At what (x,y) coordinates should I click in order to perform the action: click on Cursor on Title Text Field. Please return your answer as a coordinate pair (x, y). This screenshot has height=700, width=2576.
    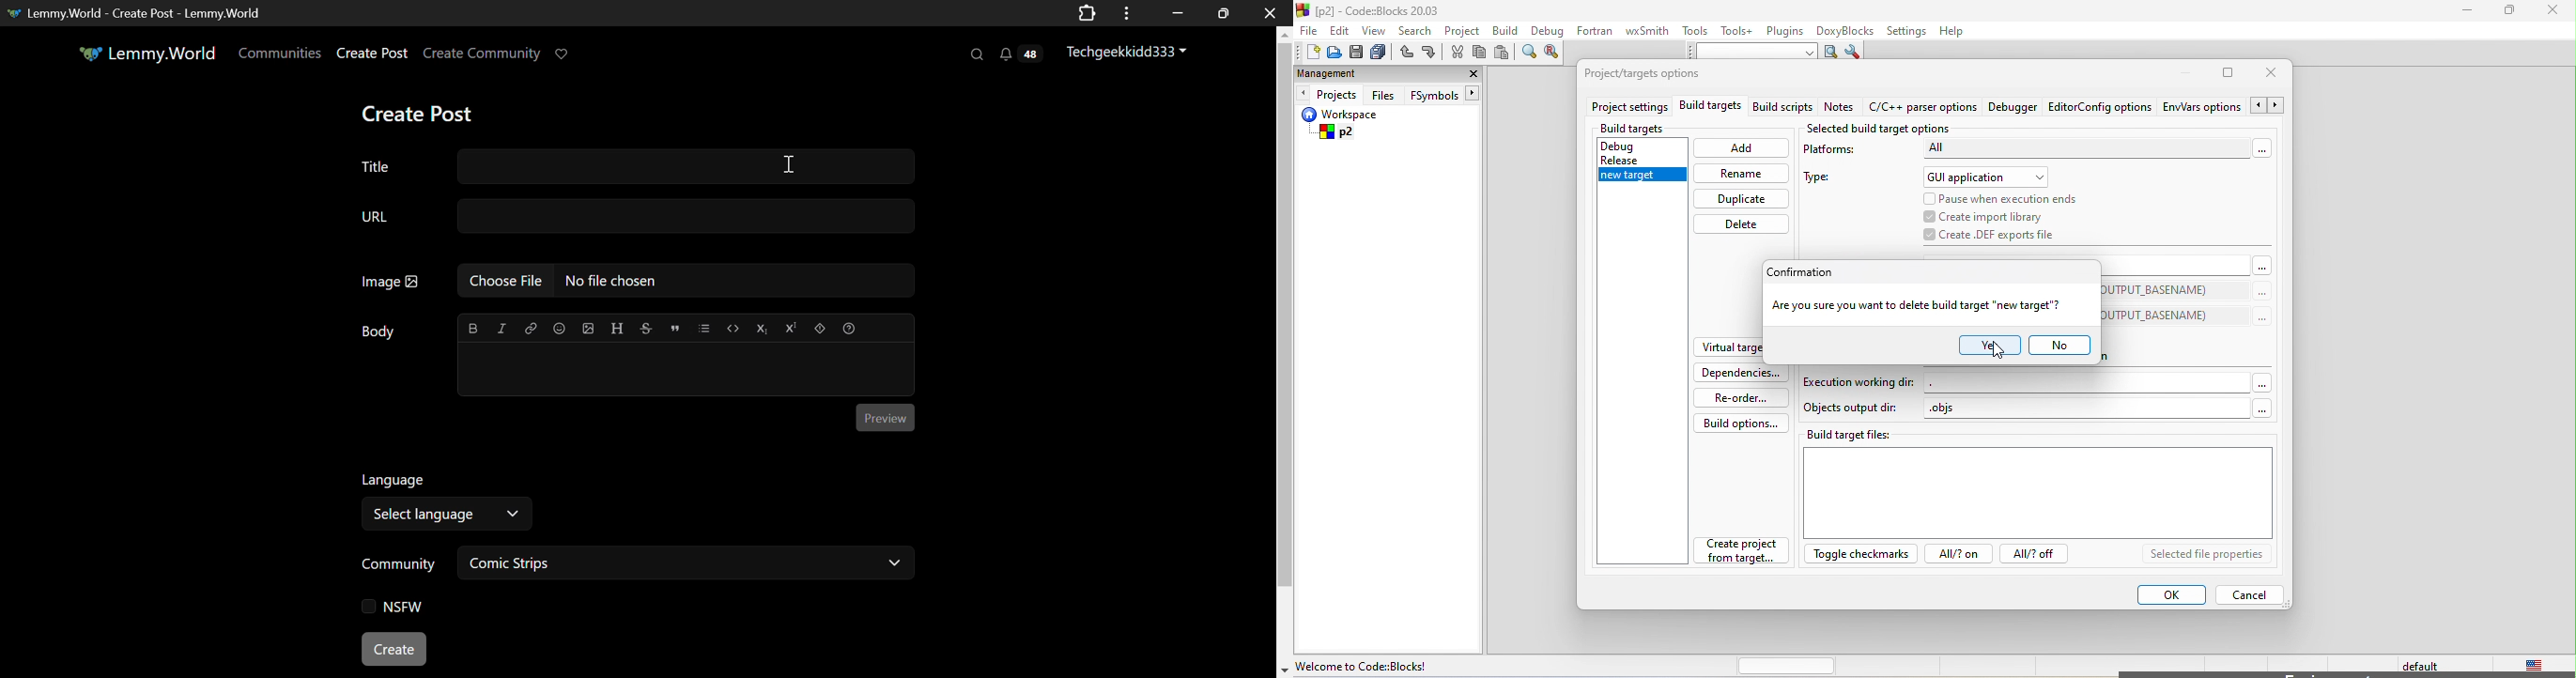
    Looking at the image, I should click on (792, 164).